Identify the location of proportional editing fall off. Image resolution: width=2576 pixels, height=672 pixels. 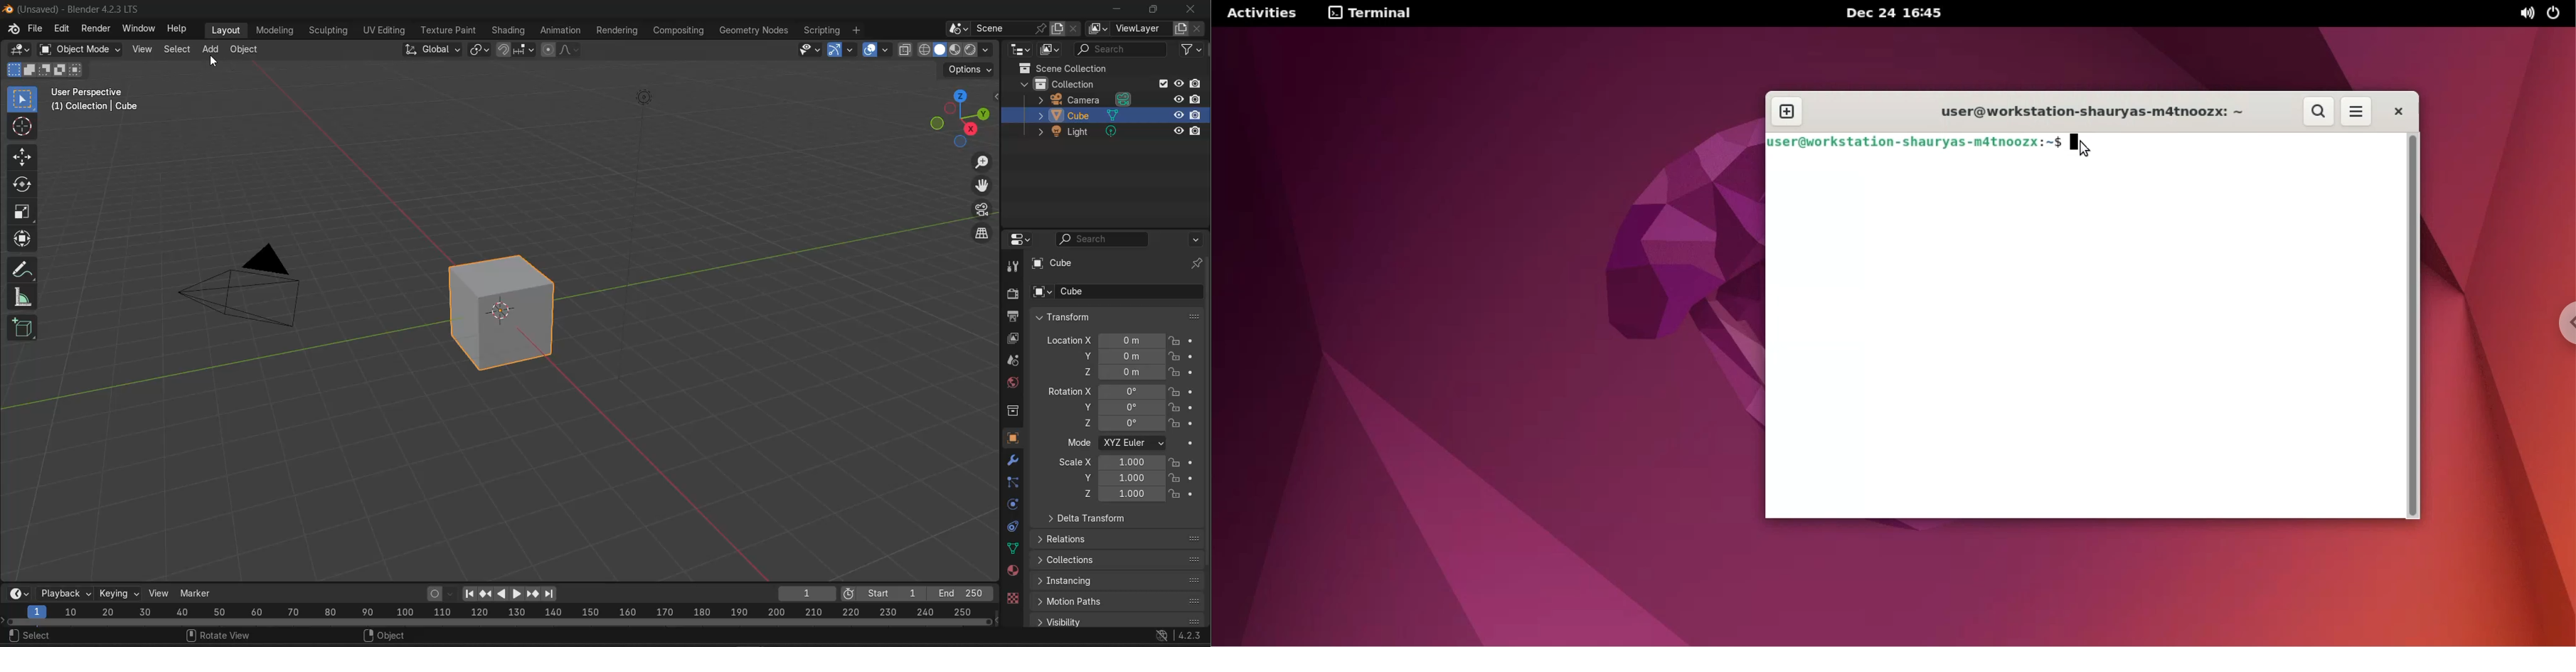
(573, 52).